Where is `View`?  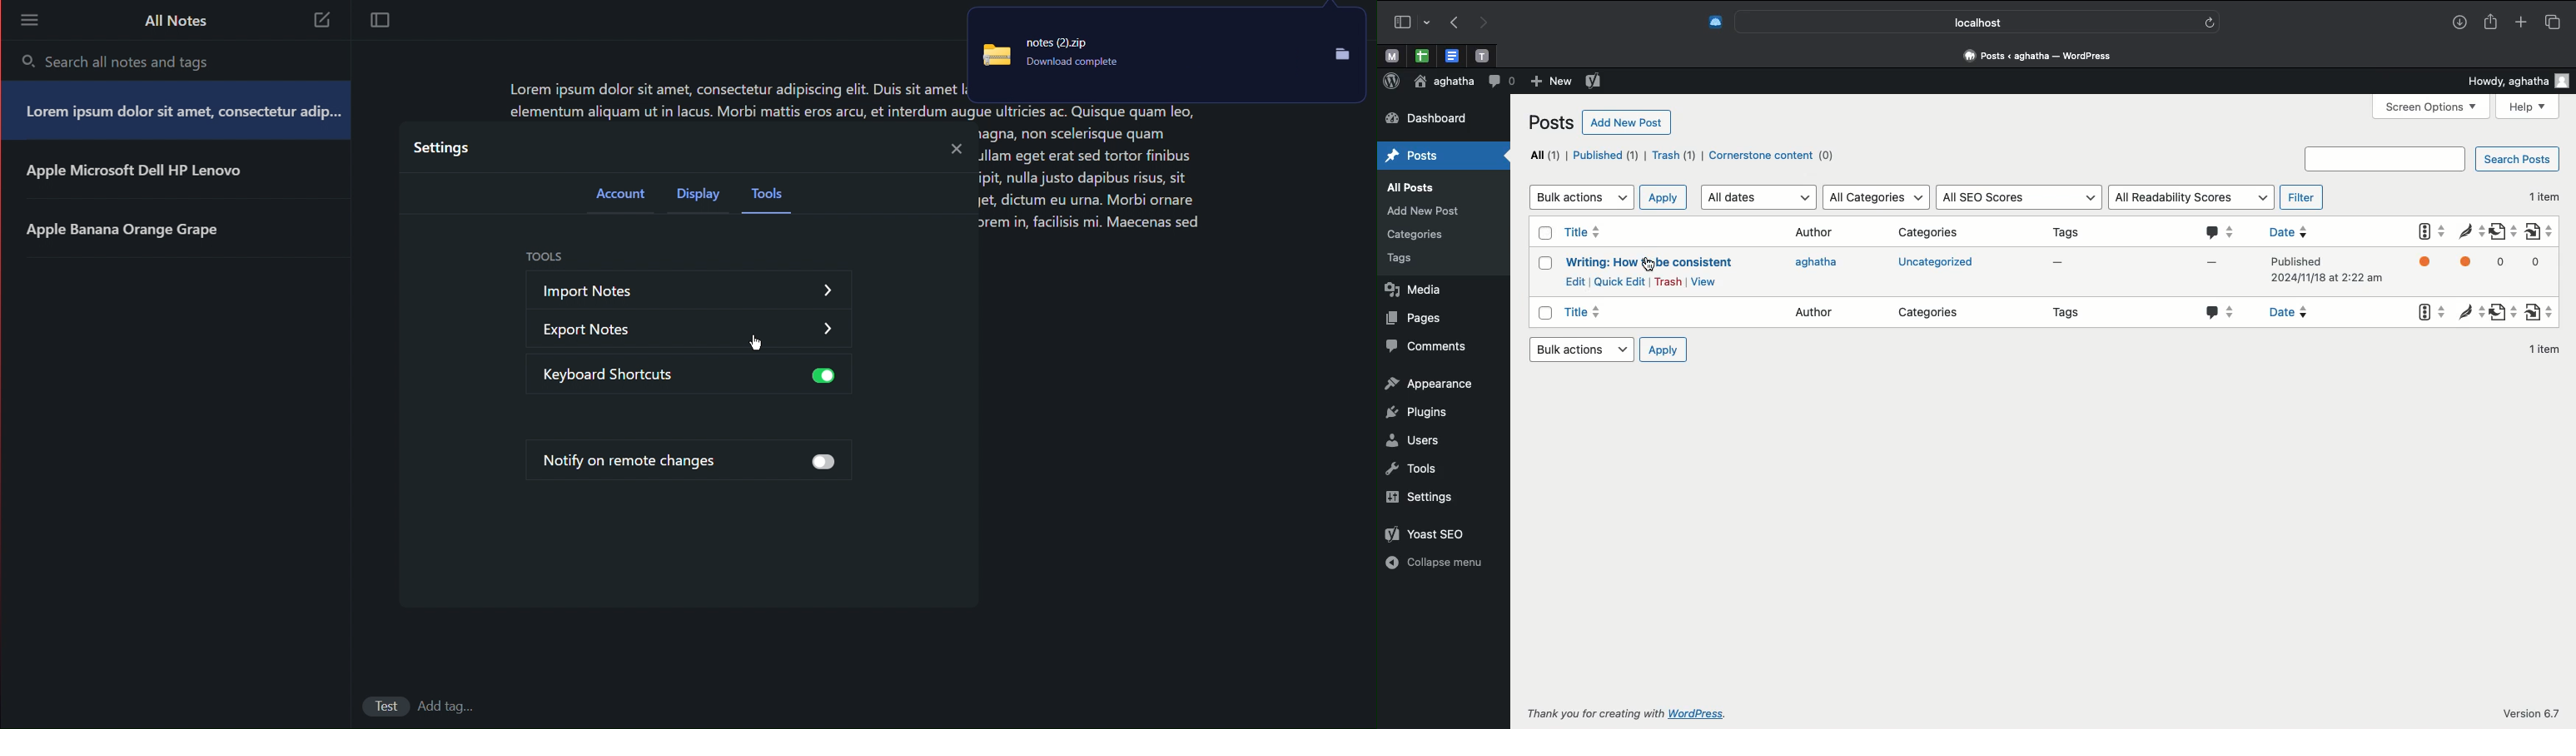 View is located at coordinates (1703, 281).